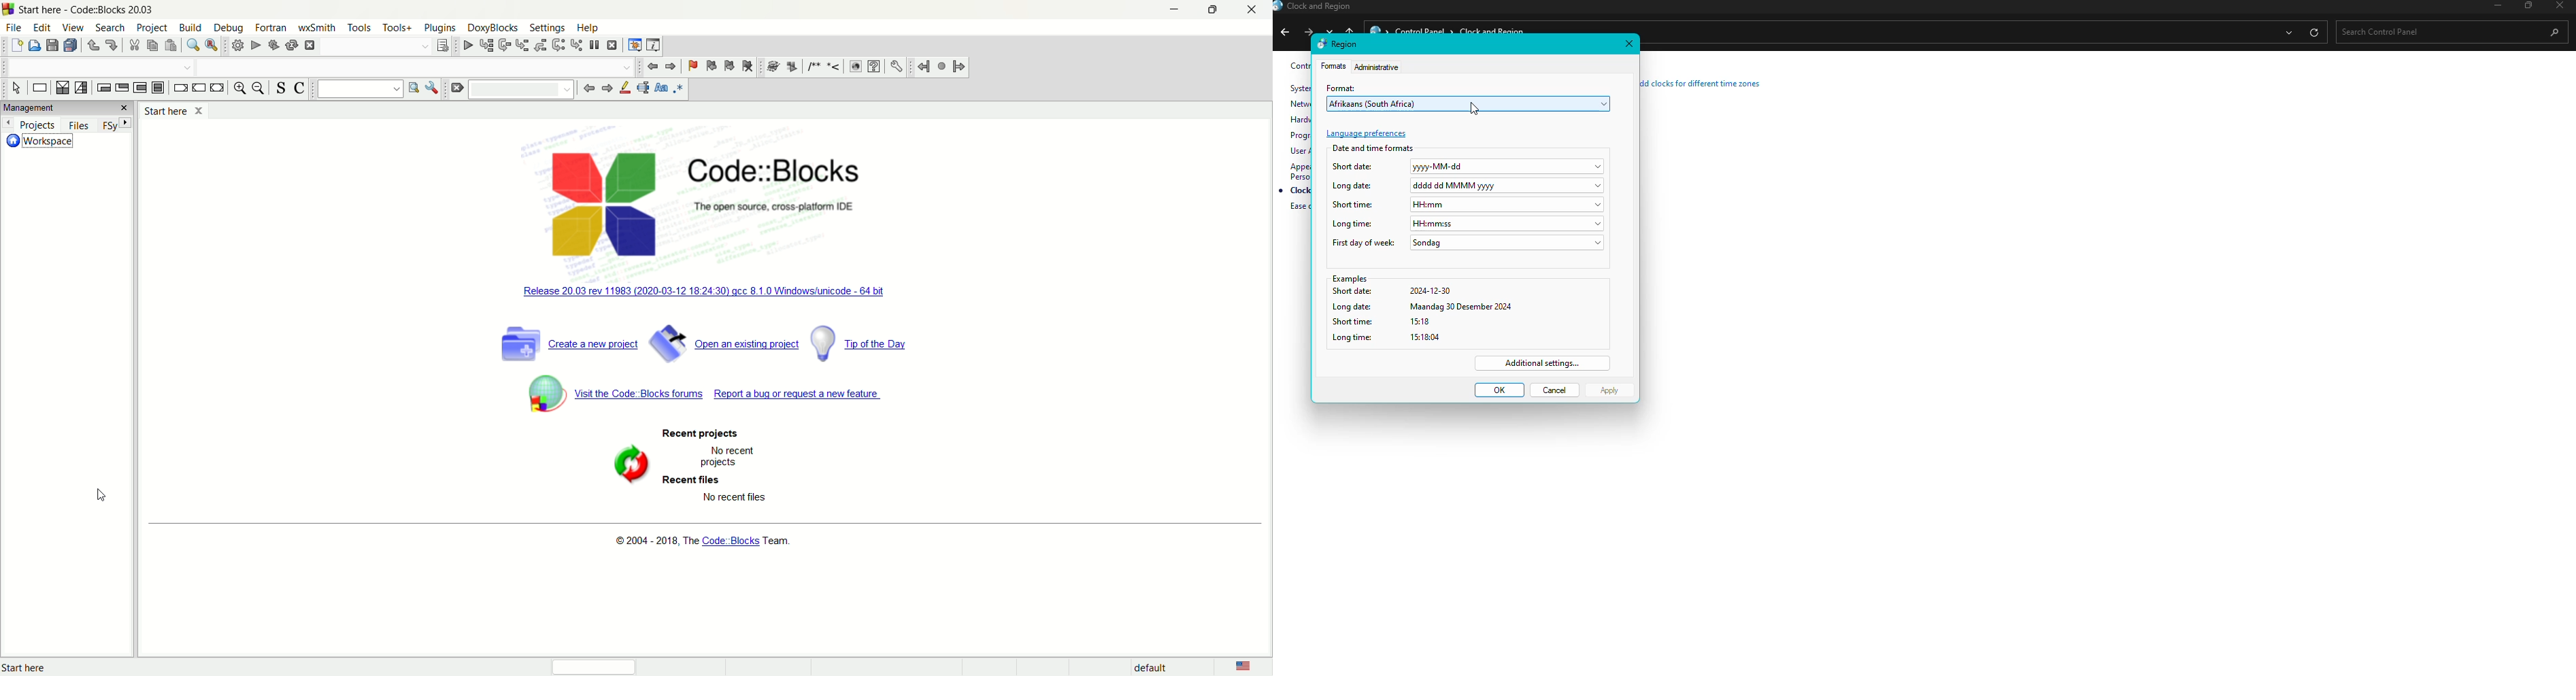 The image size is (2576, 700). What do you see at coordinates (131, 45) in the screenshot?
I see `cut` at bounding box center [131, 45].